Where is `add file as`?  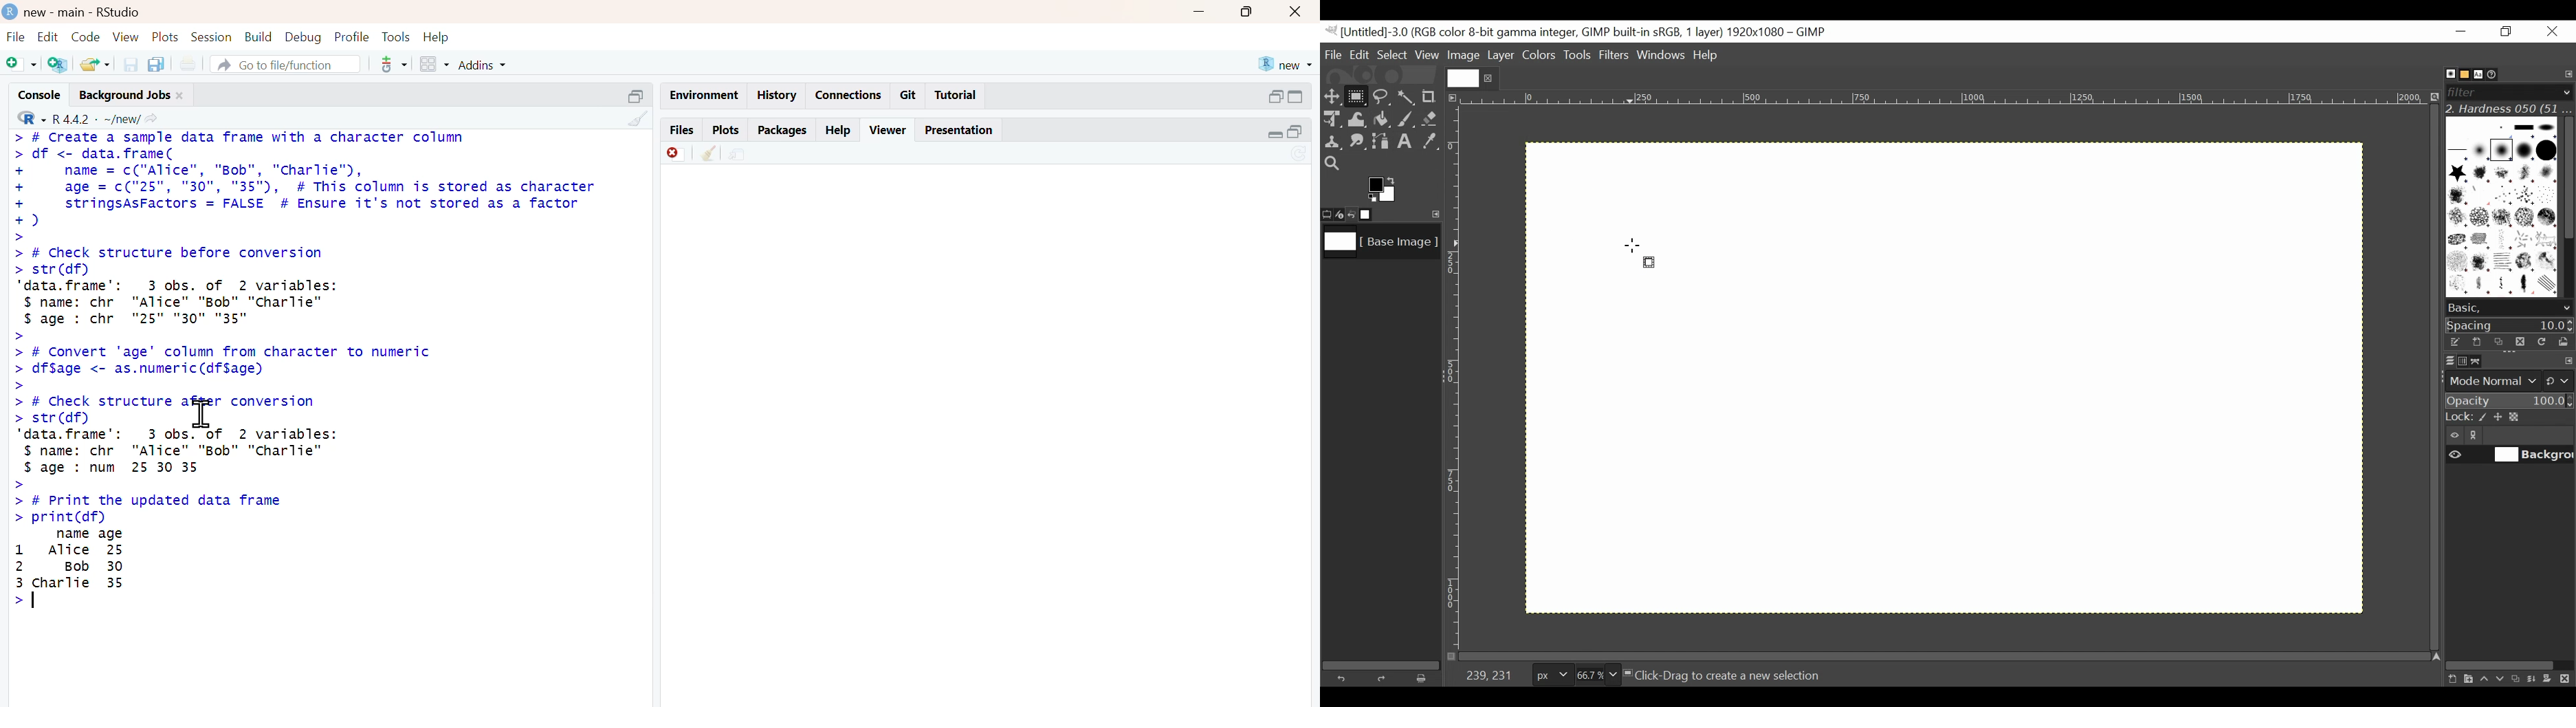
add file as is located at coordinates (22, 65).